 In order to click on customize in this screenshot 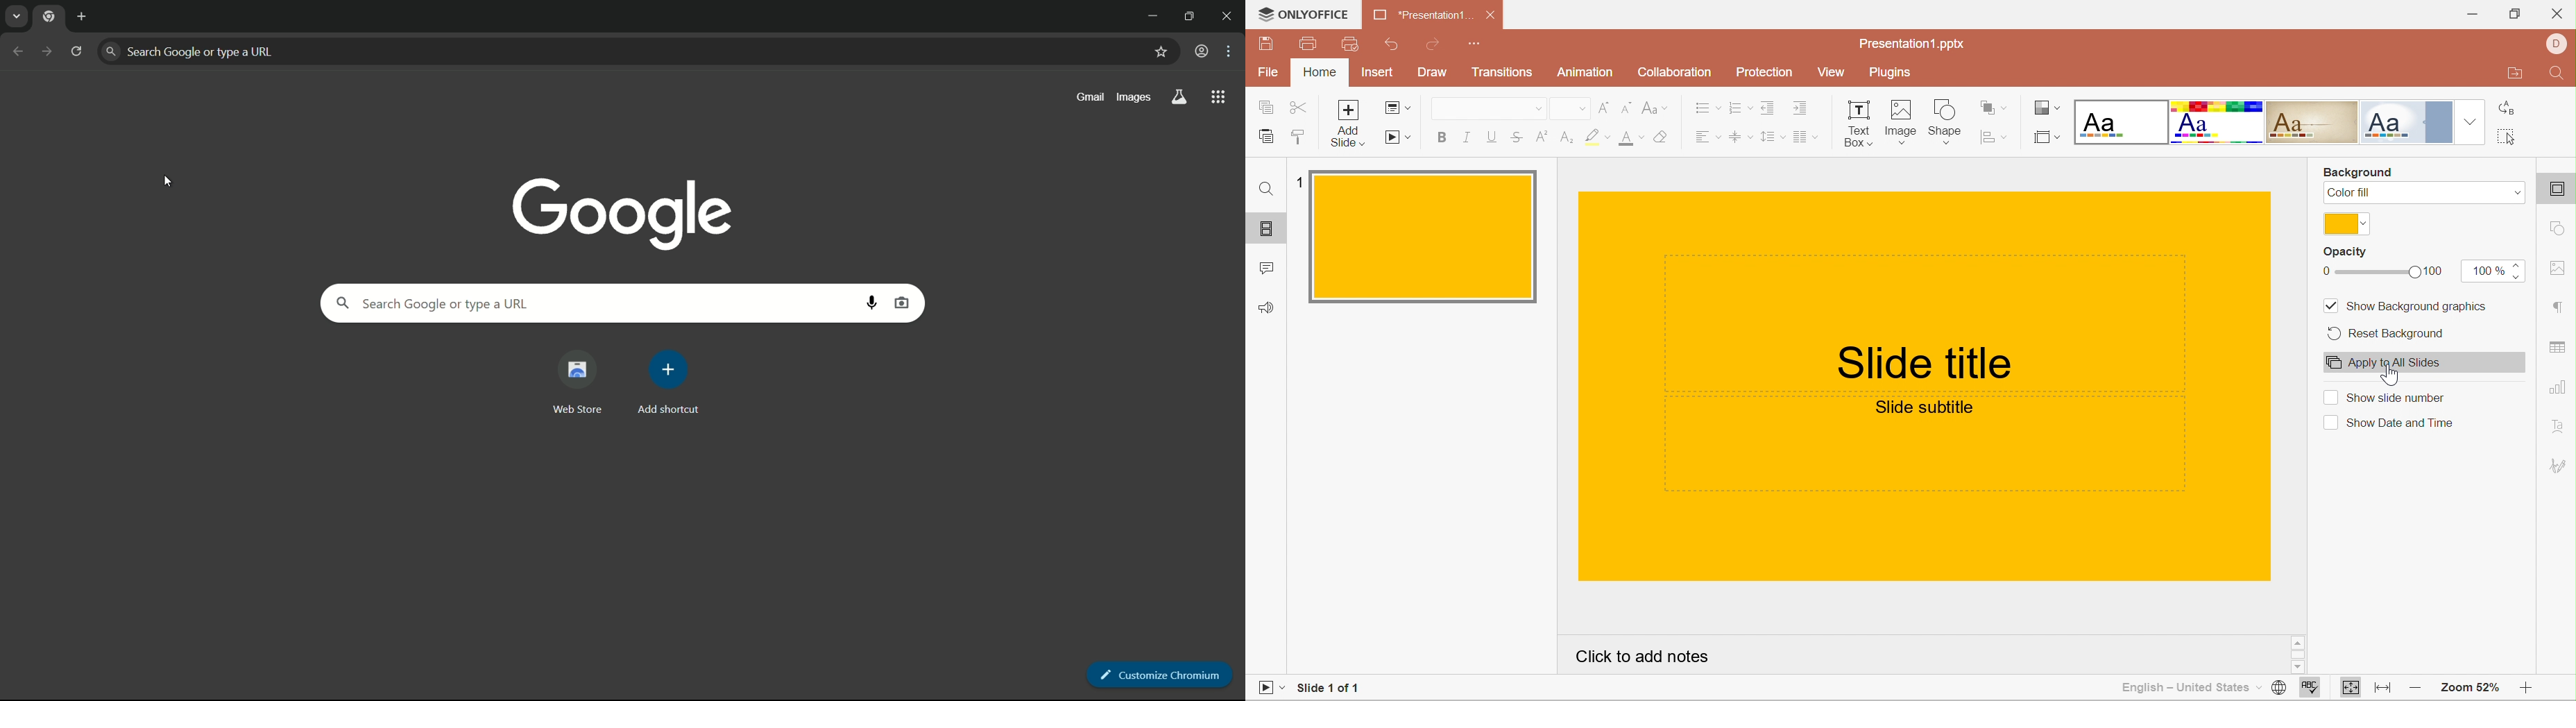, I will do `click(1231, 52)`.